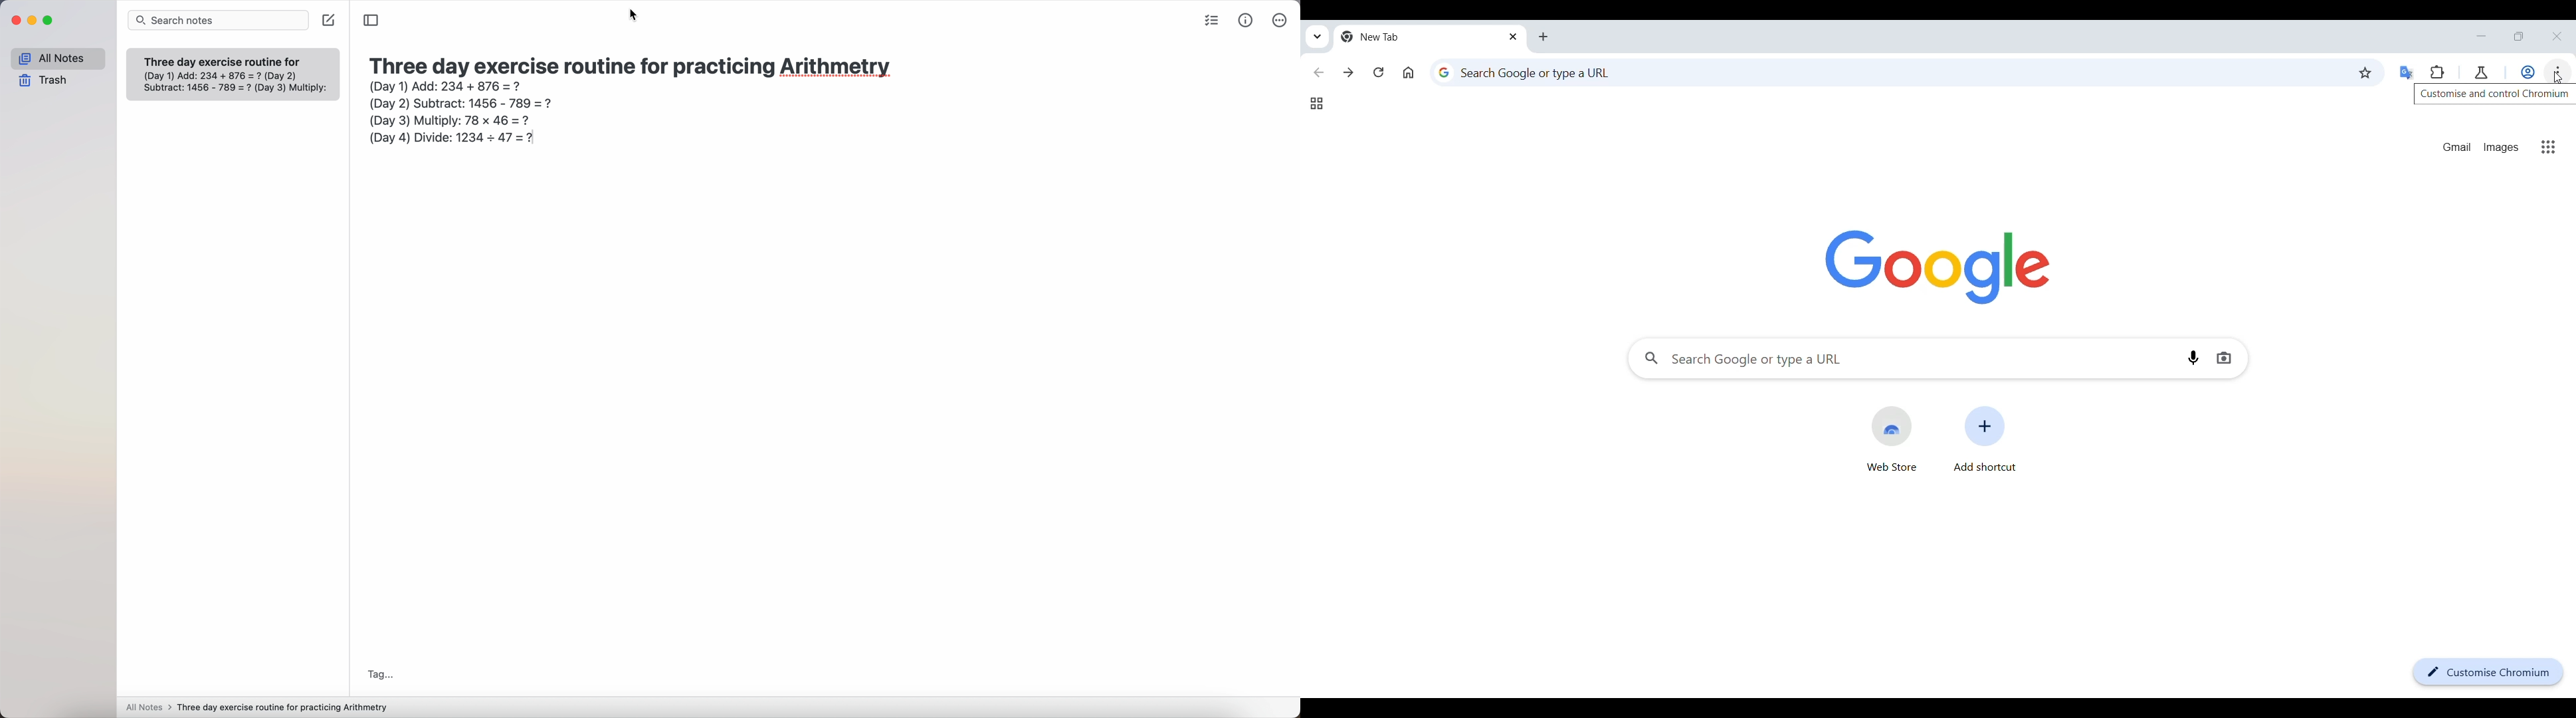 The width and height of the screenshot is (2576, 728). What do you see at coordinates (1318, 37) in the screenshot?
I see `Search tabs` at bounding box center [1318, 37].